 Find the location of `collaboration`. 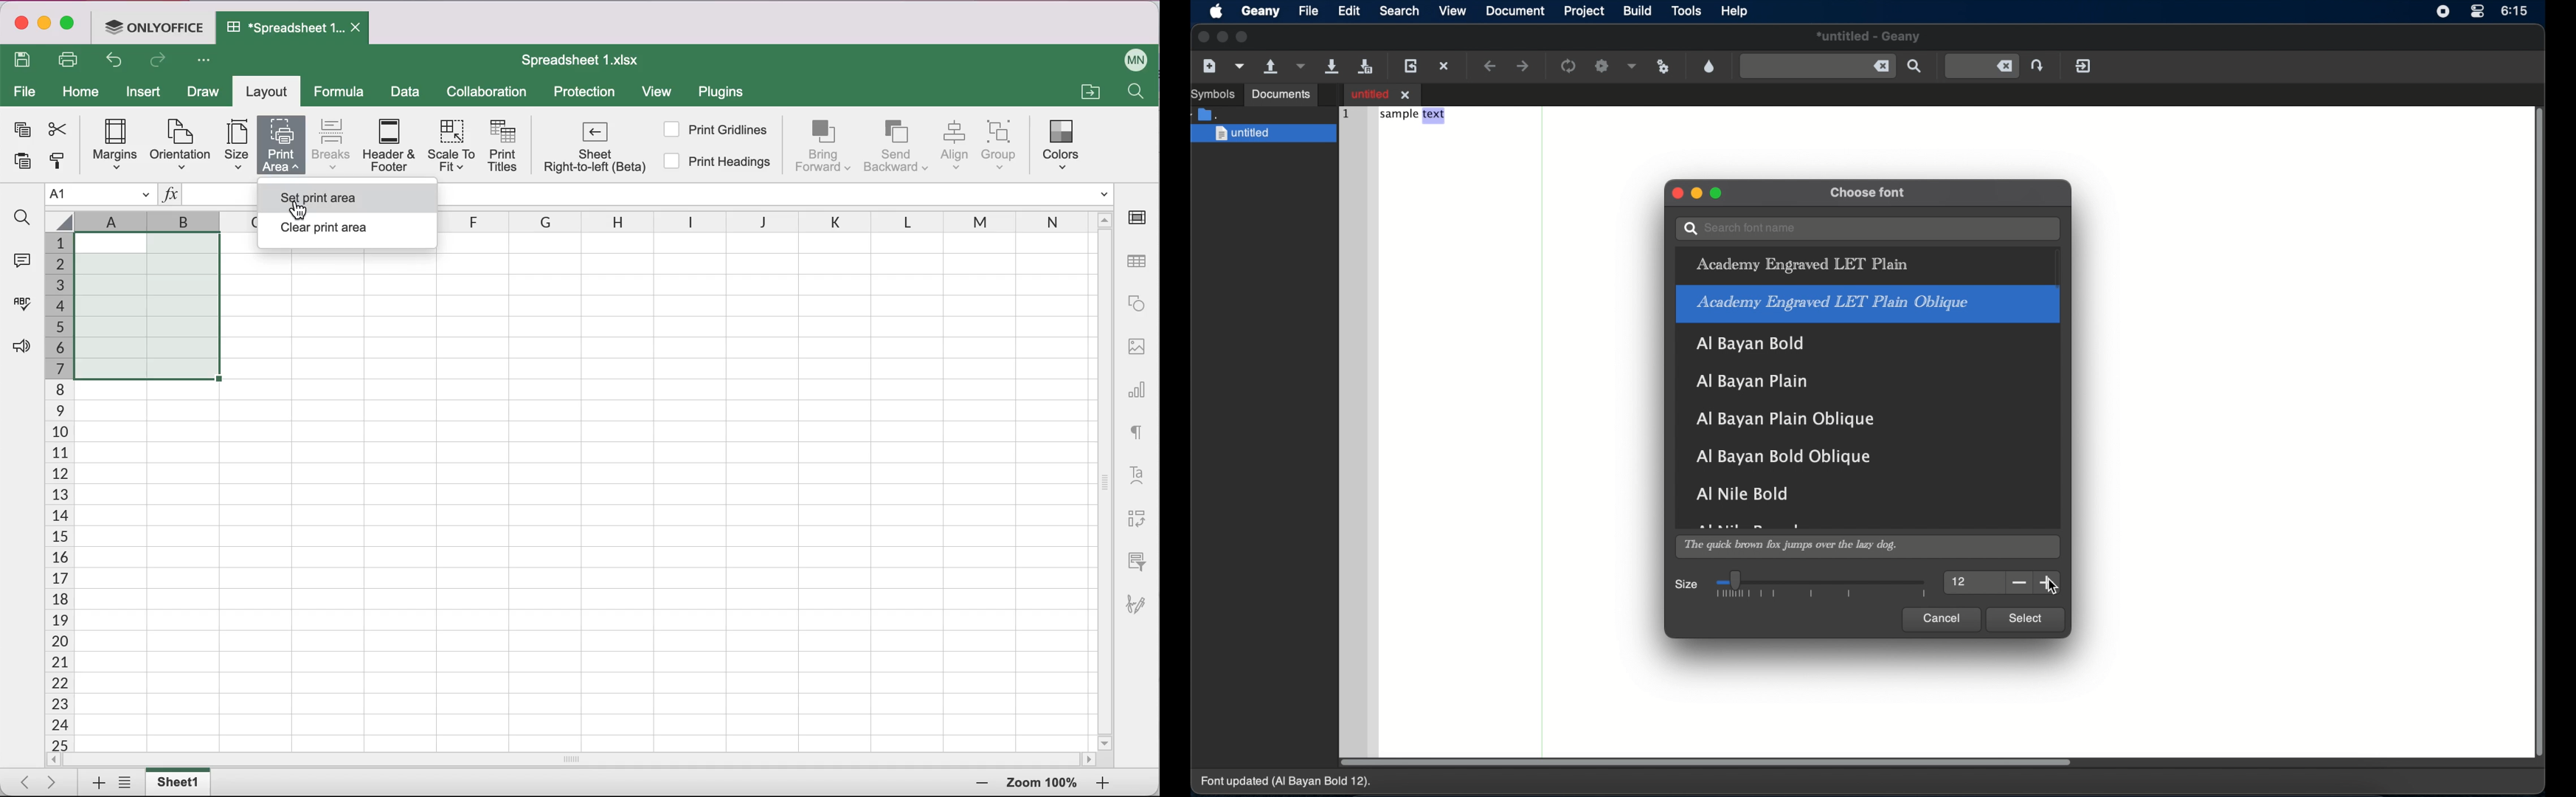

collaboration is located at coordinates (492, 92).